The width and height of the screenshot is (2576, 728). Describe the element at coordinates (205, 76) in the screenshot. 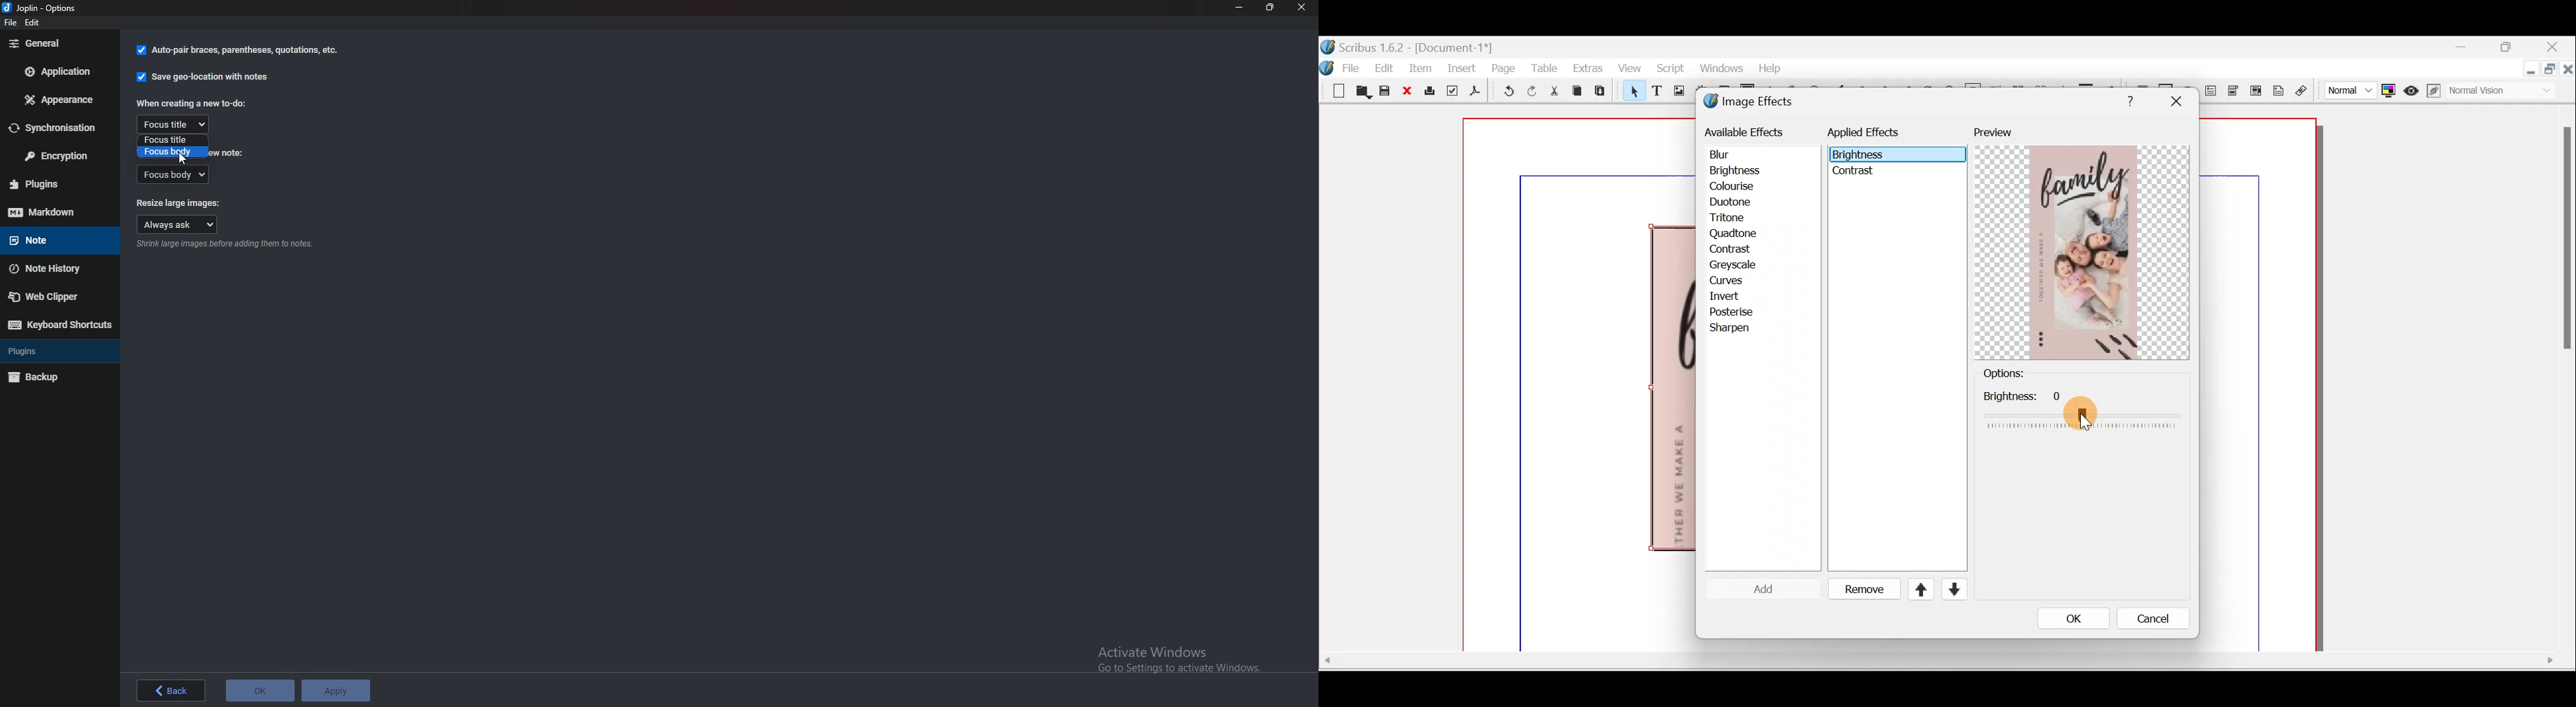

I see `Save Geolocation` at that location.